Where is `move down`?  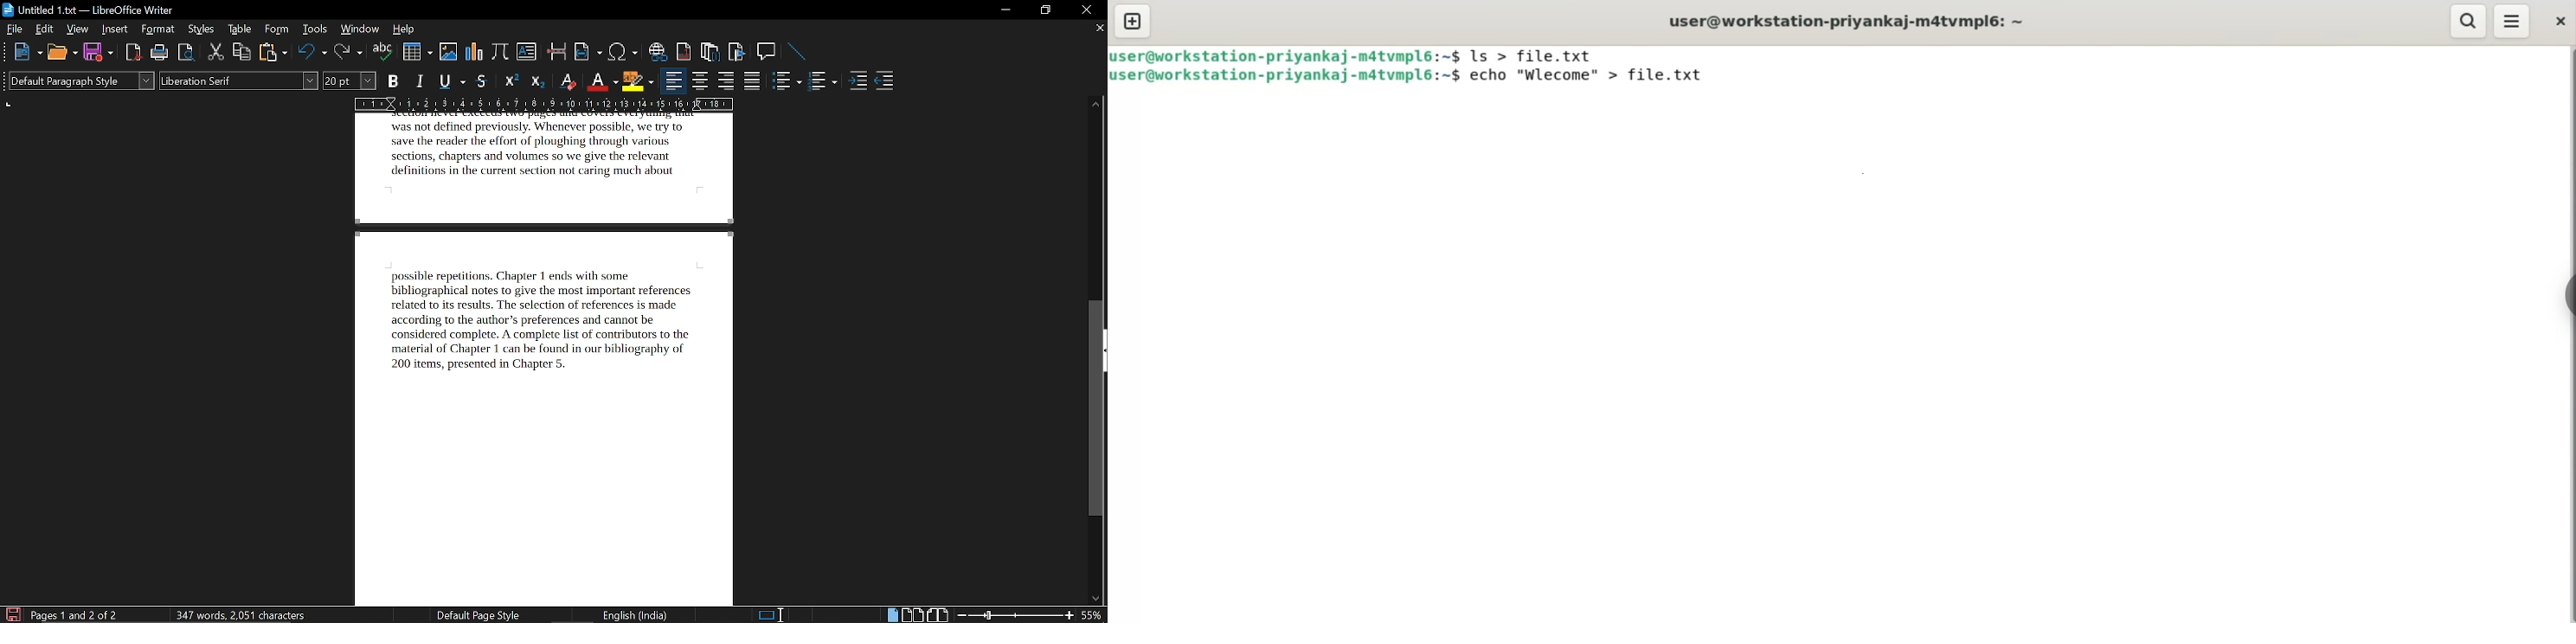
move down is located at coordinates (1096, 600).